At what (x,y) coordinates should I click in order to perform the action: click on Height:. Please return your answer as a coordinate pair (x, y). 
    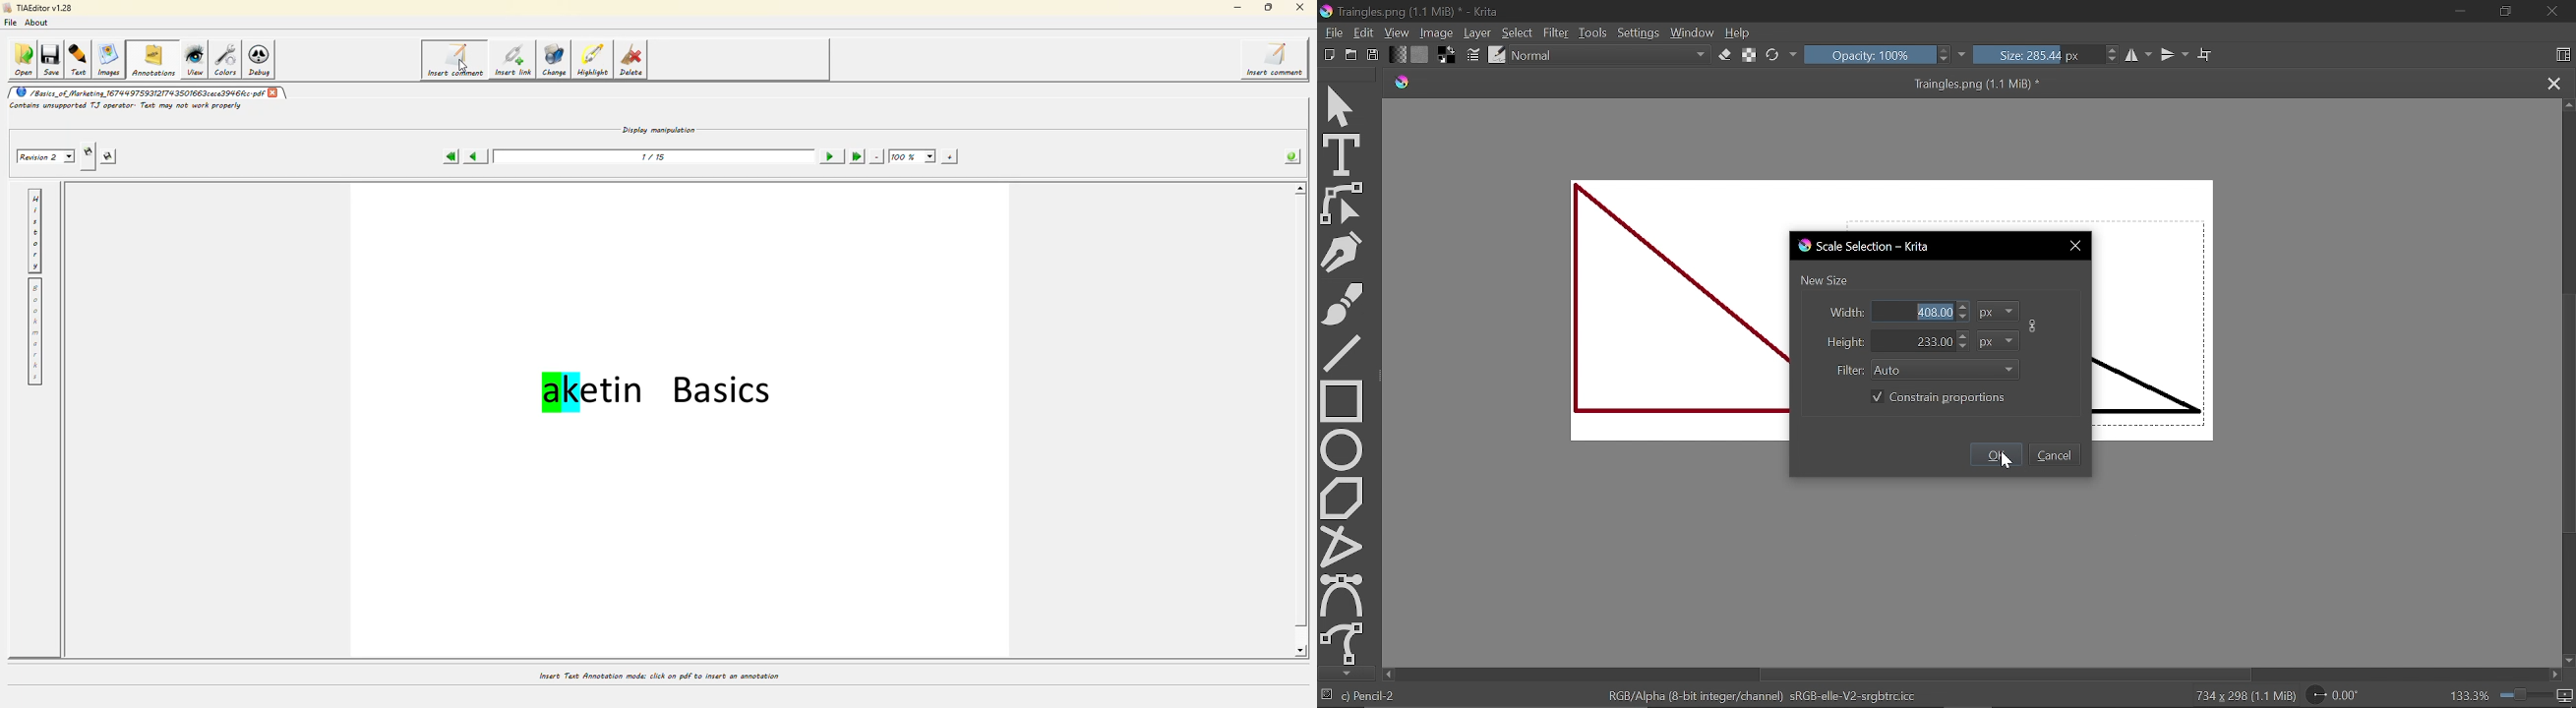
    Looking at the image, I should click on (1842, 342).